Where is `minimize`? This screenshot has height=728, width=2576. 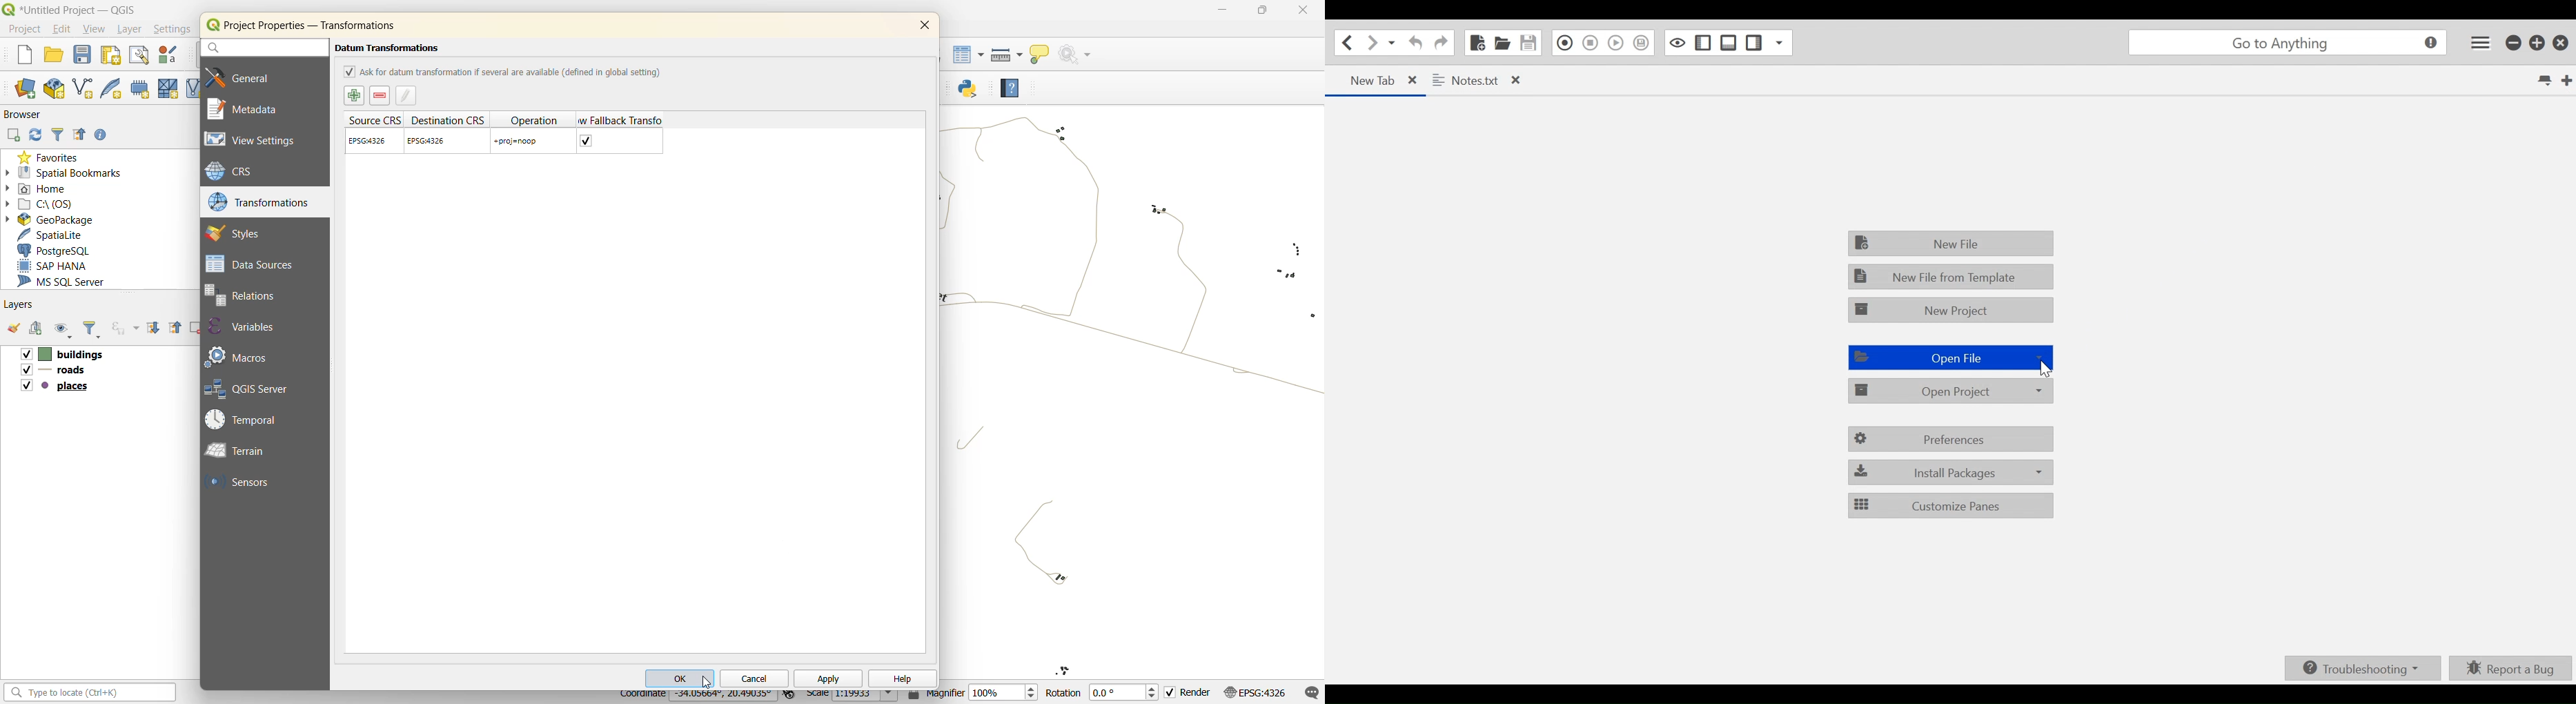
minimize is located at coordinates (1220, 12).